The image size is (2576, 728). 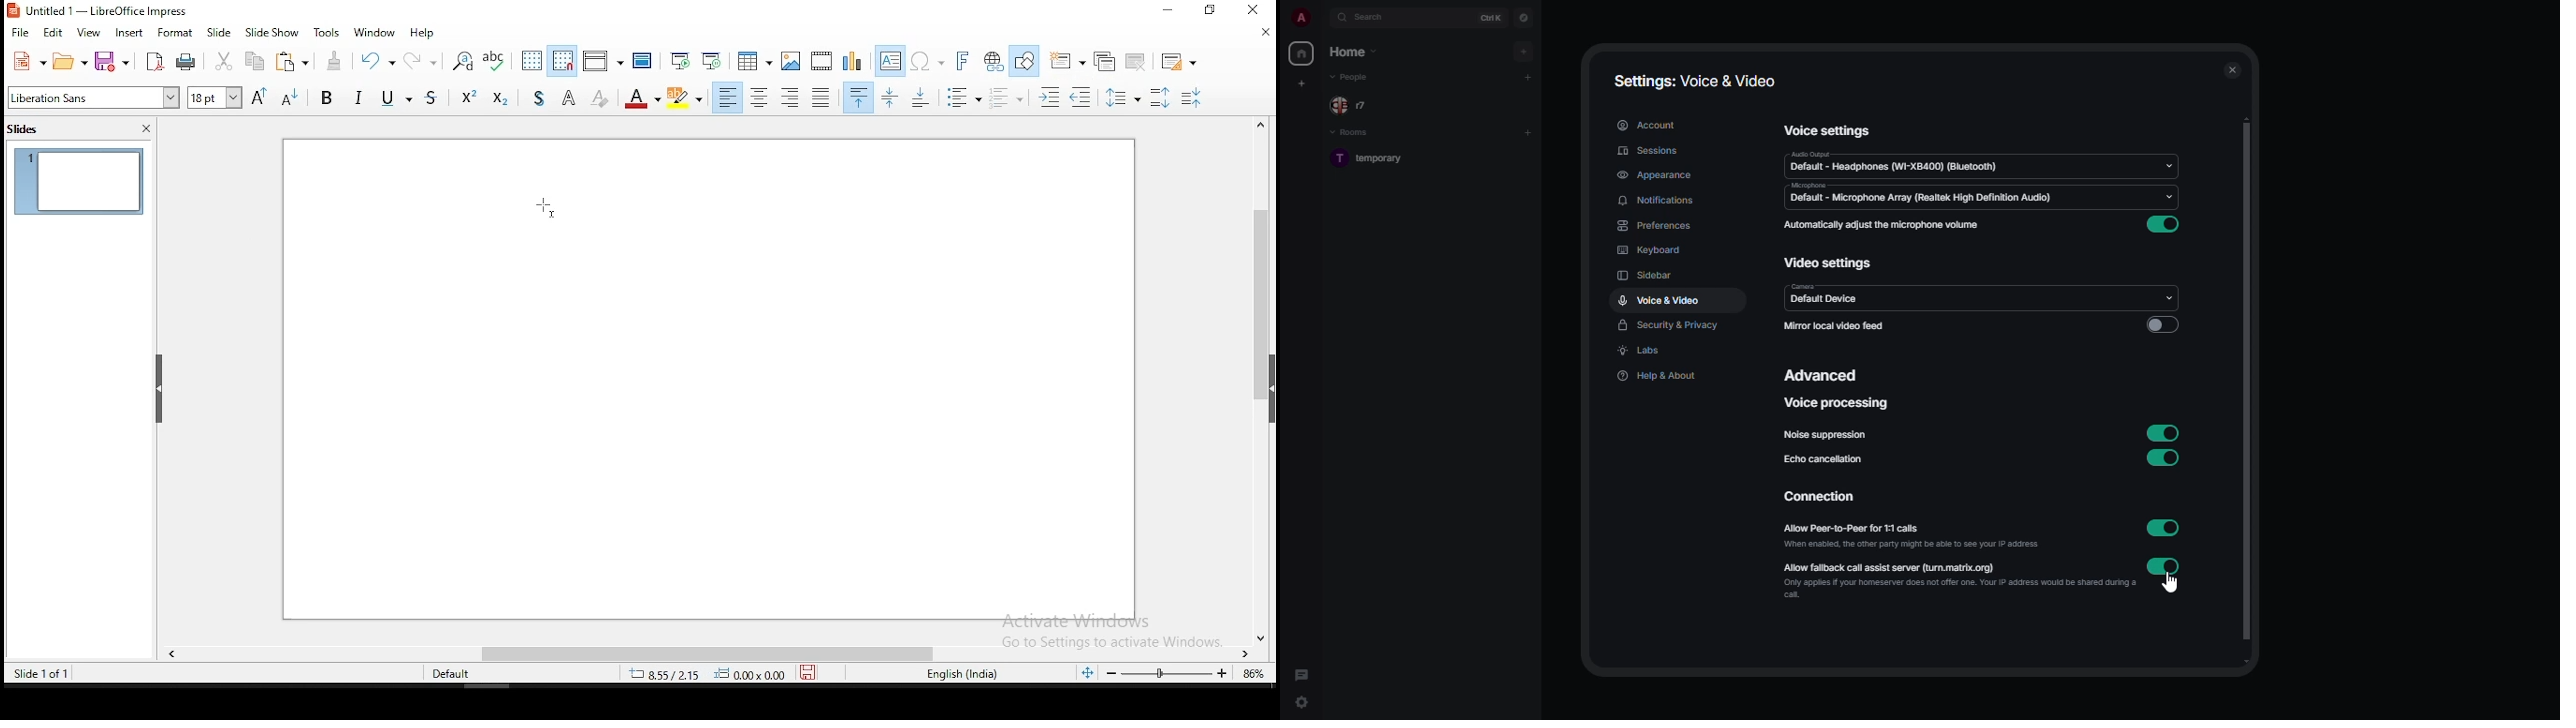 What do you see at coordinates (2168, 197) in the screenshot?
I see `drop down` at bounding box center [2168, 197].